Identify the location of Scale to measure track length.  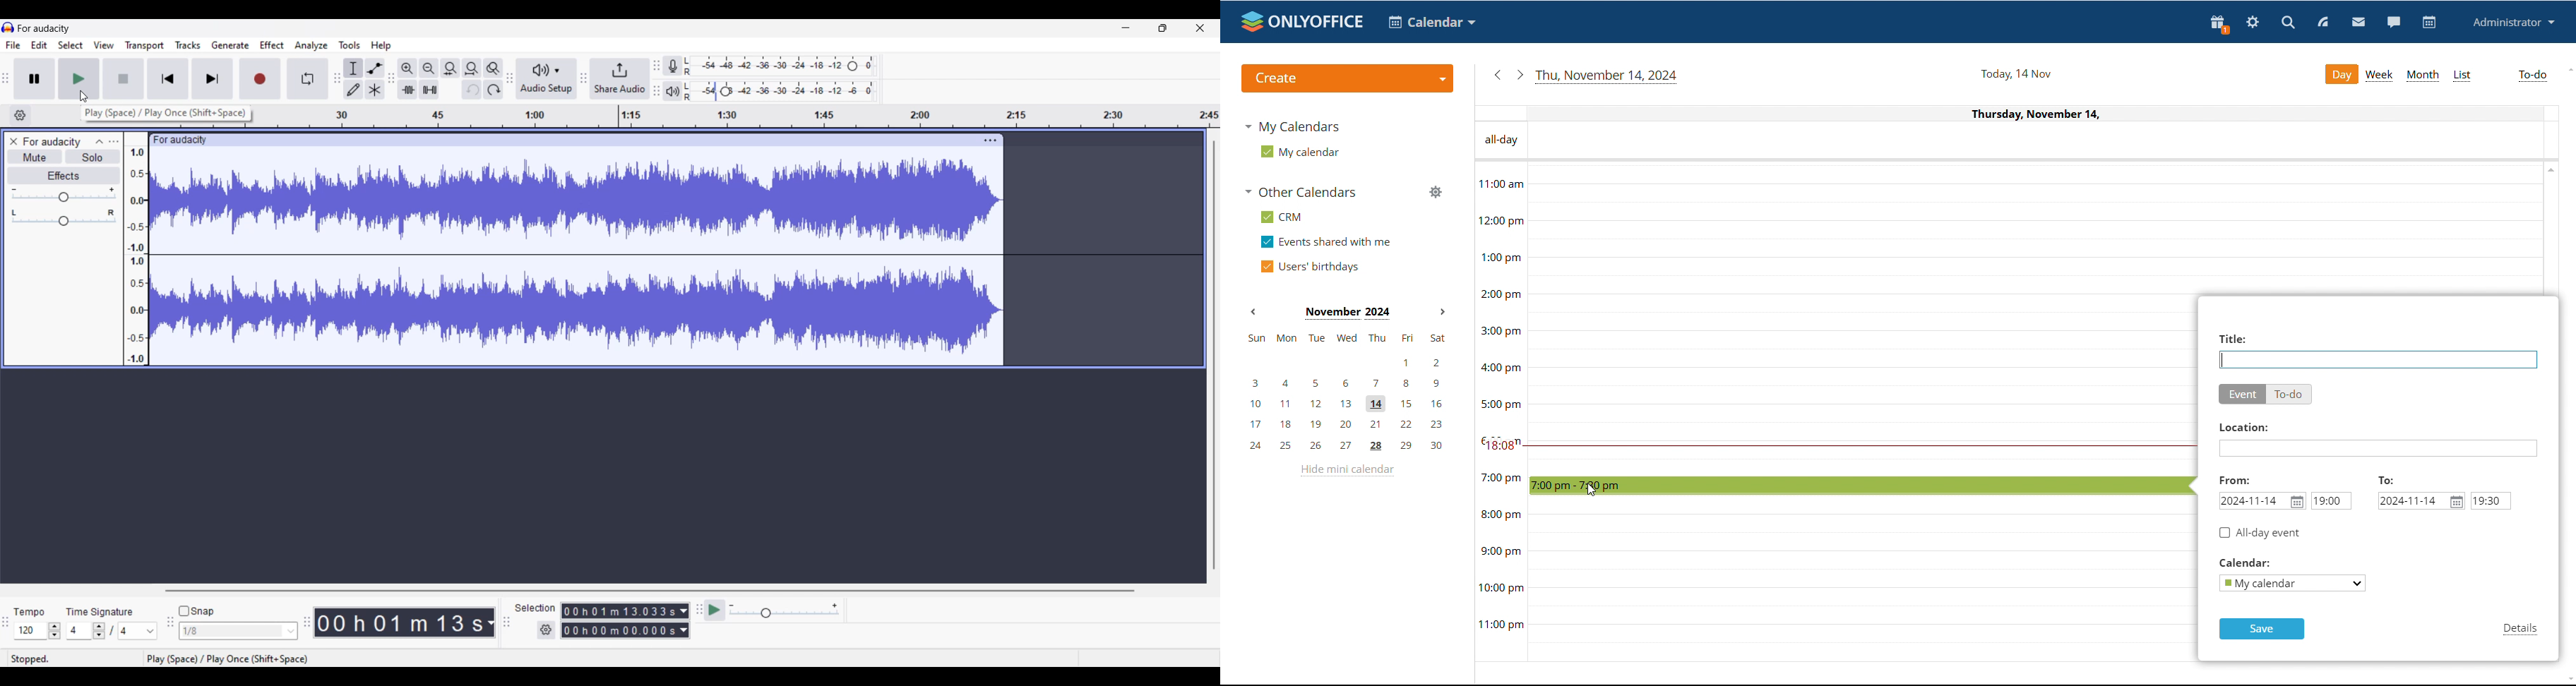
(736, 116).